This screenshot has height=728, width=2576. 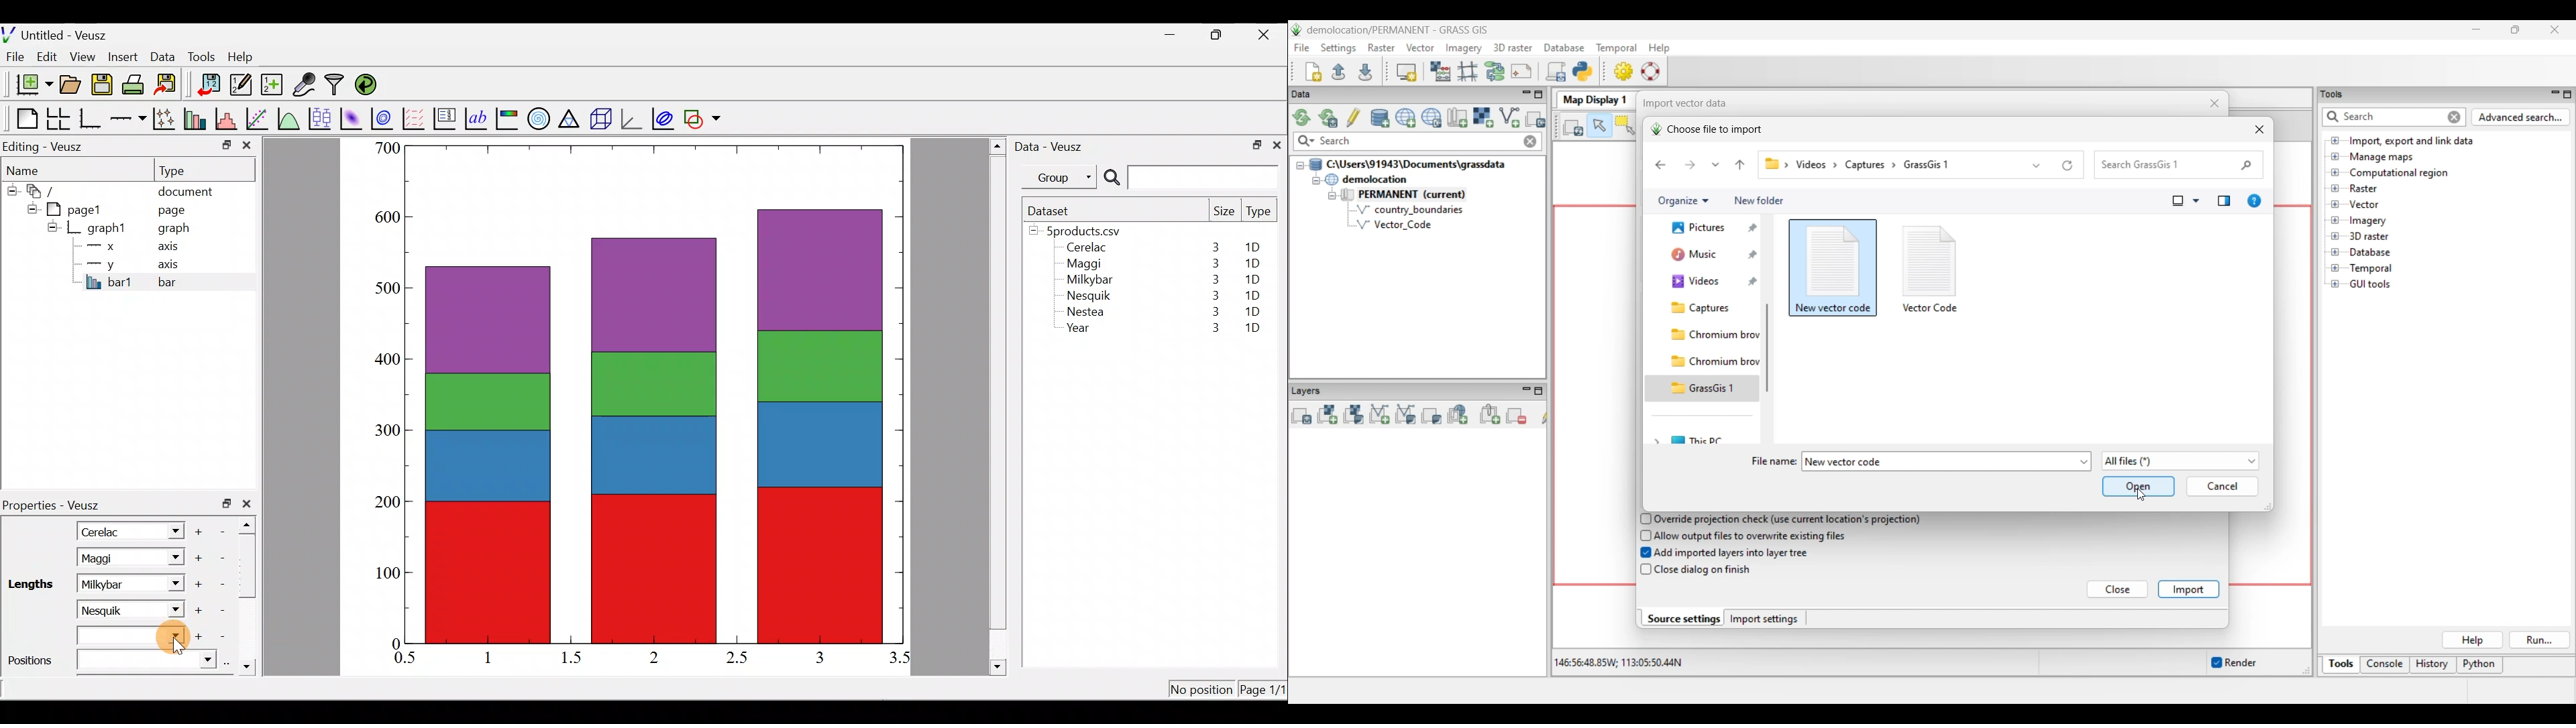 What do you see at coordinates (1177, 34) in the screenshot?
I see `minimize` at bounding box center [1177, 34].